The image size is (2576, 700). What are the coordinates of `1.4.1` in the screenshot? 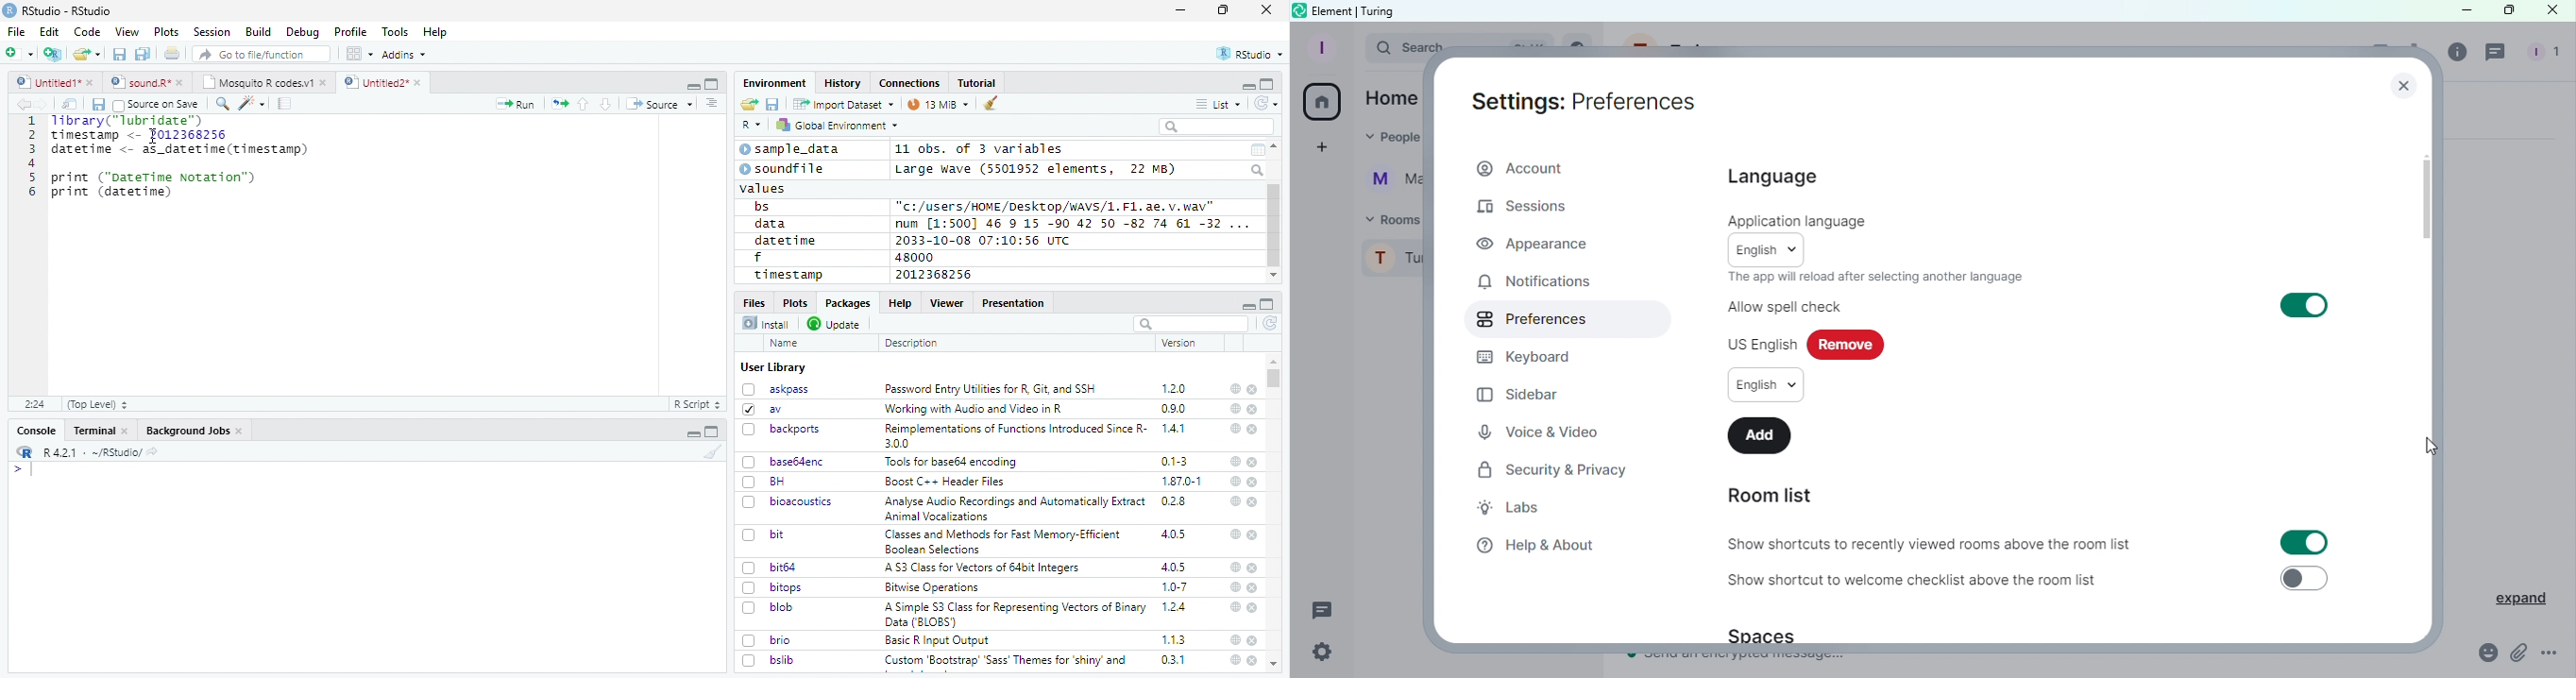 It's located at (1175, 428).